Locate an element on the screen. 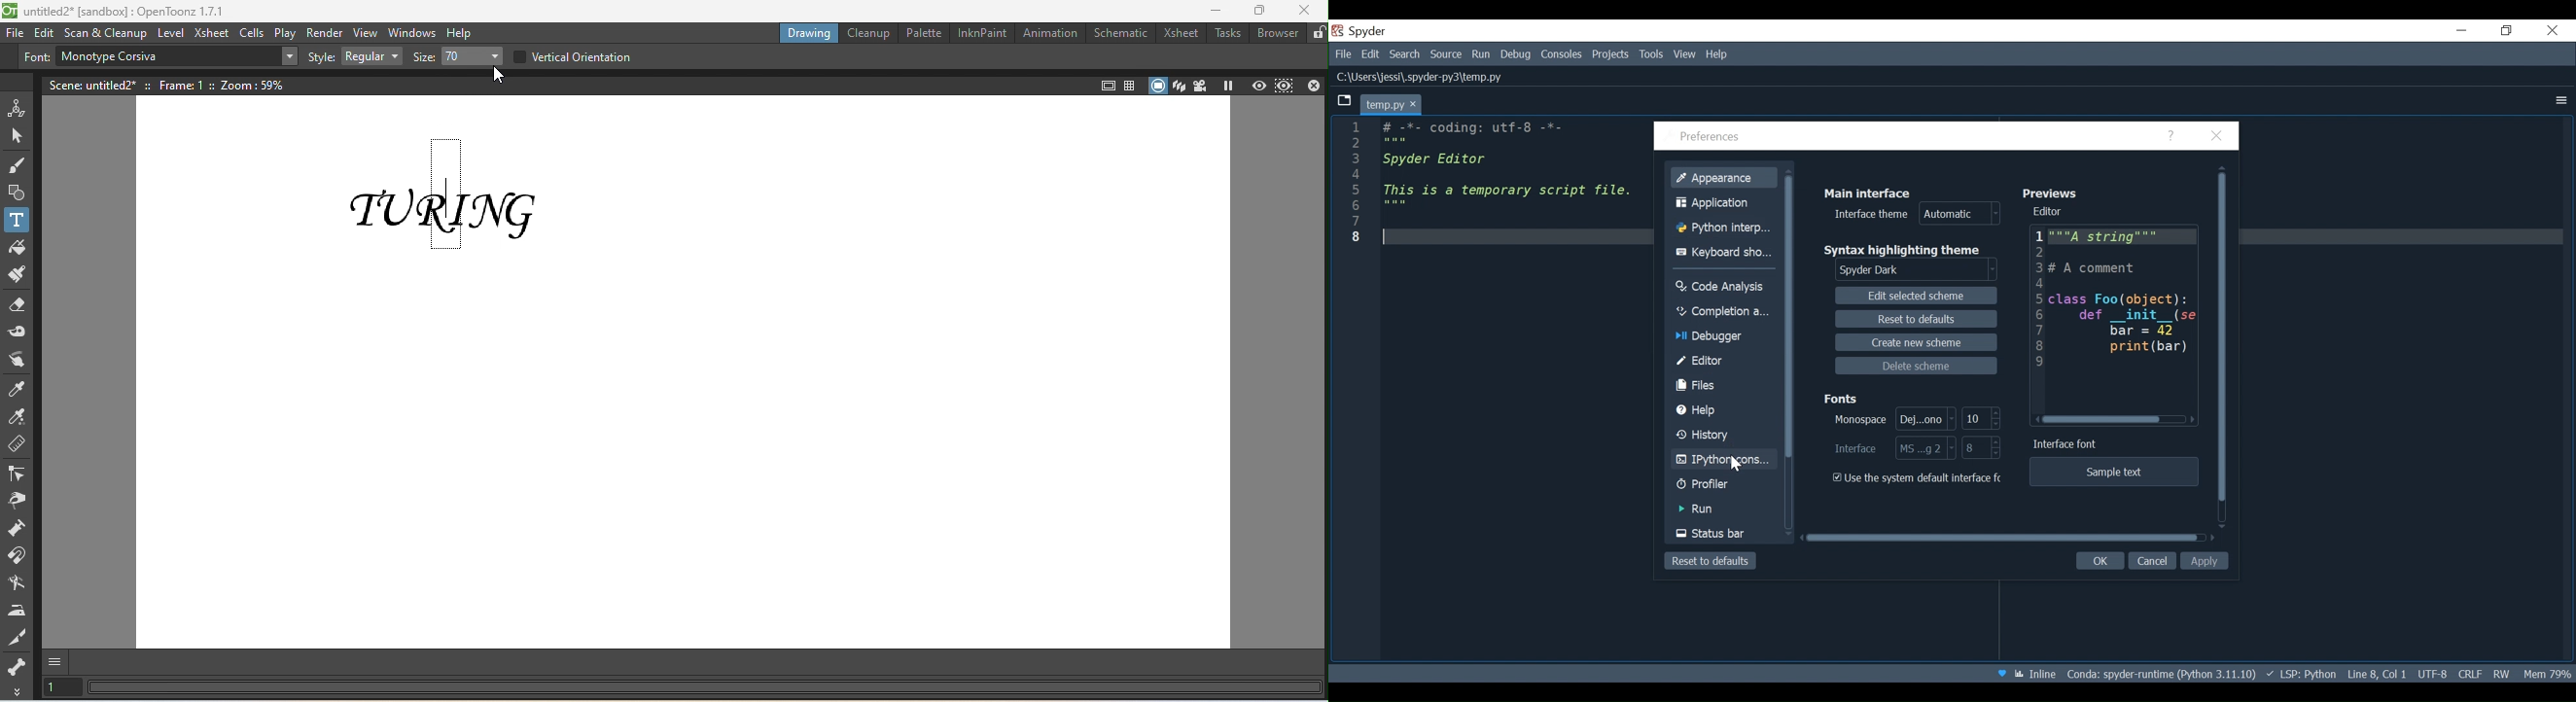   is located at coordinates (2555, 32).